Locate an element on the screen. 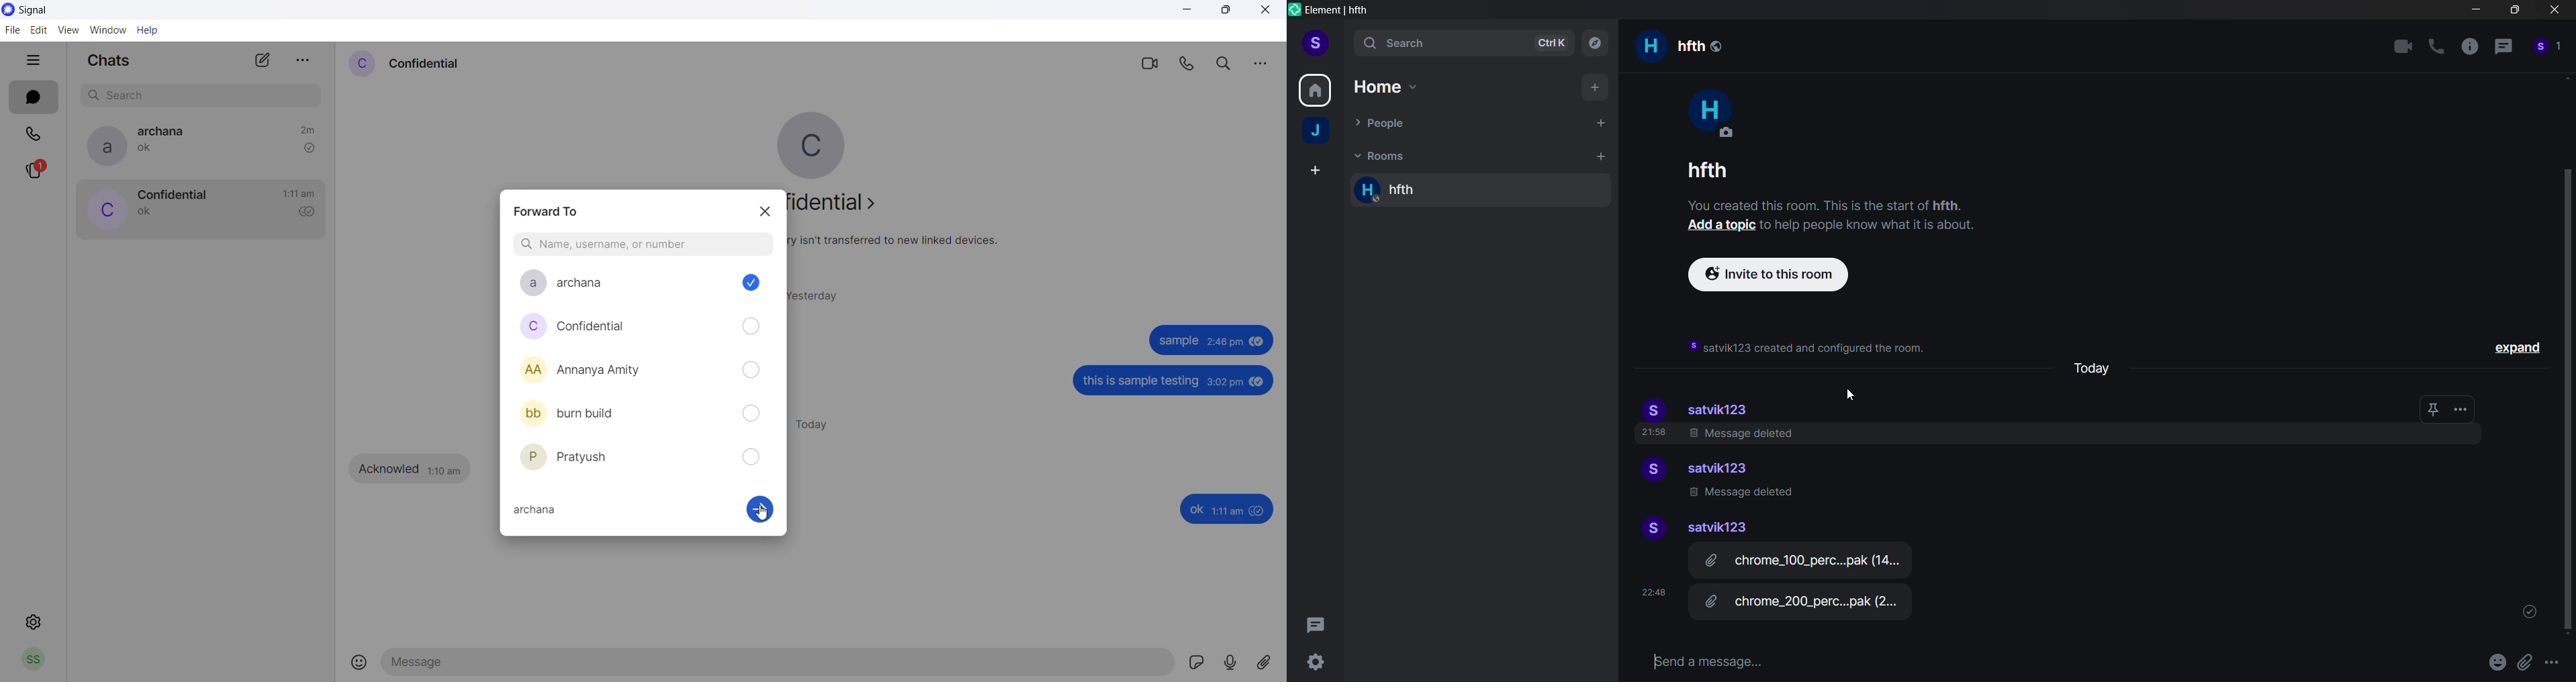 This screenshot has height=700, width=2576. More options is located at coordinates (2555, 665).